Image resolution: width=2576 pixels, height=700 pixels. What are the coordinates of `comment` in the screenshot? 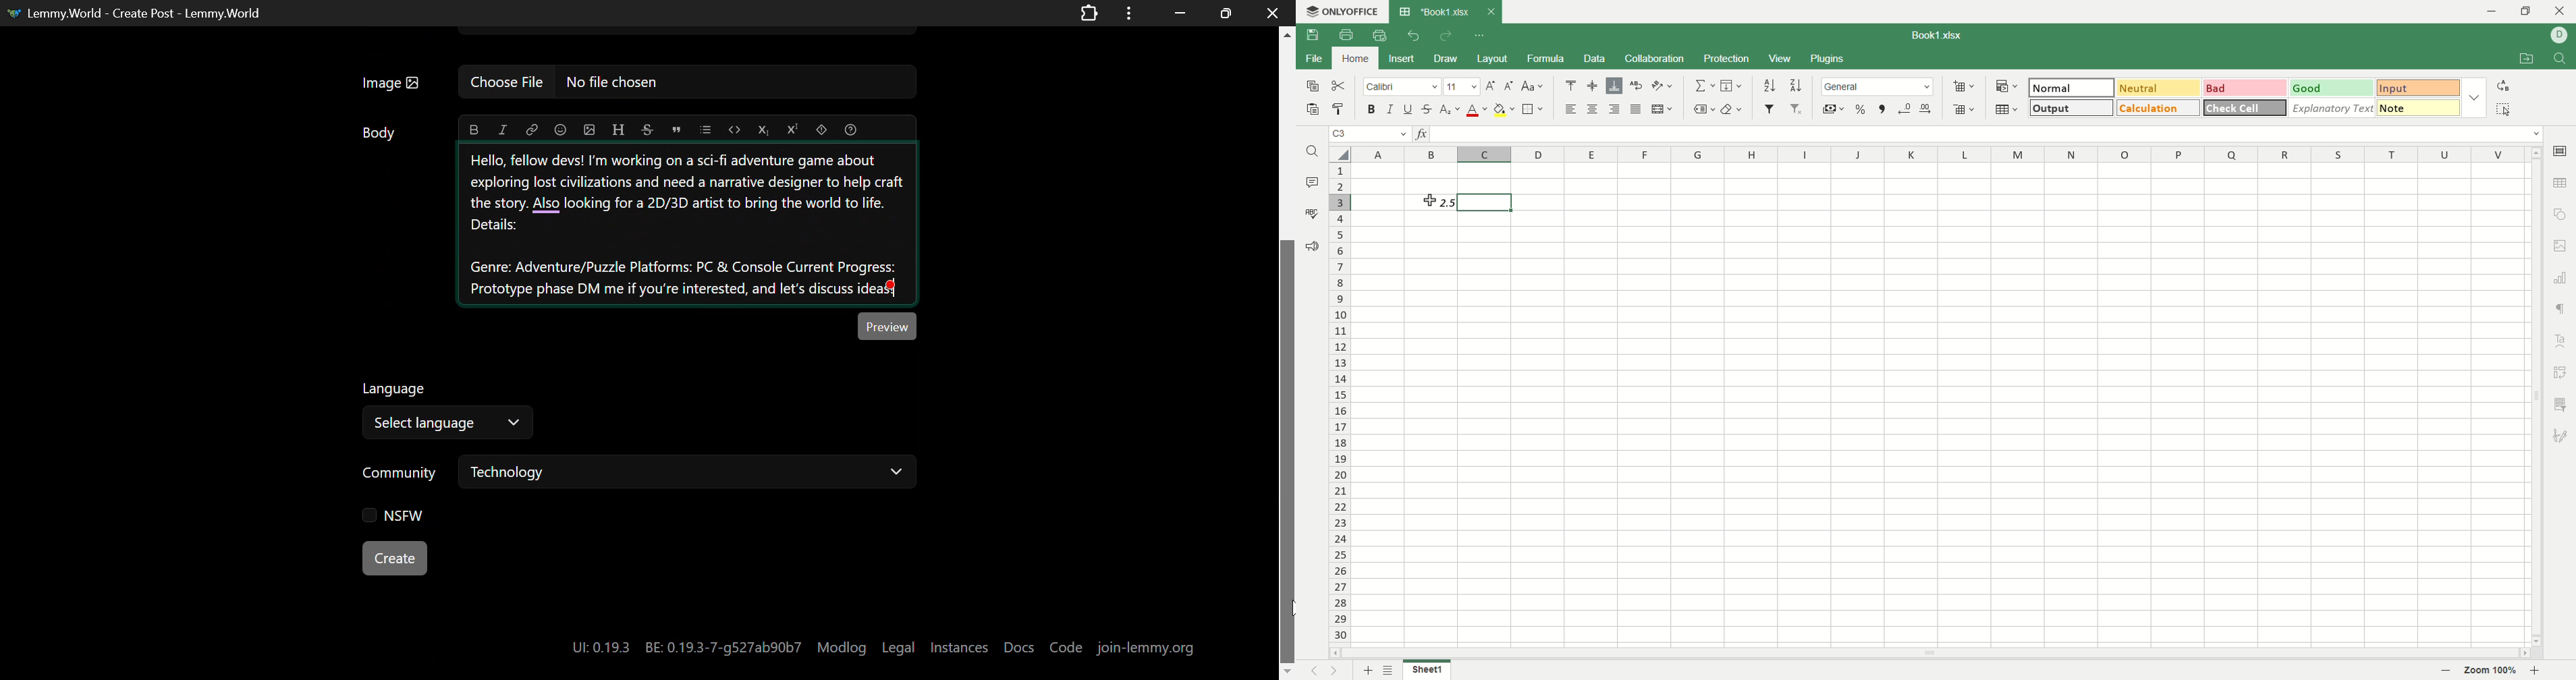 It's located at (1308, 181).